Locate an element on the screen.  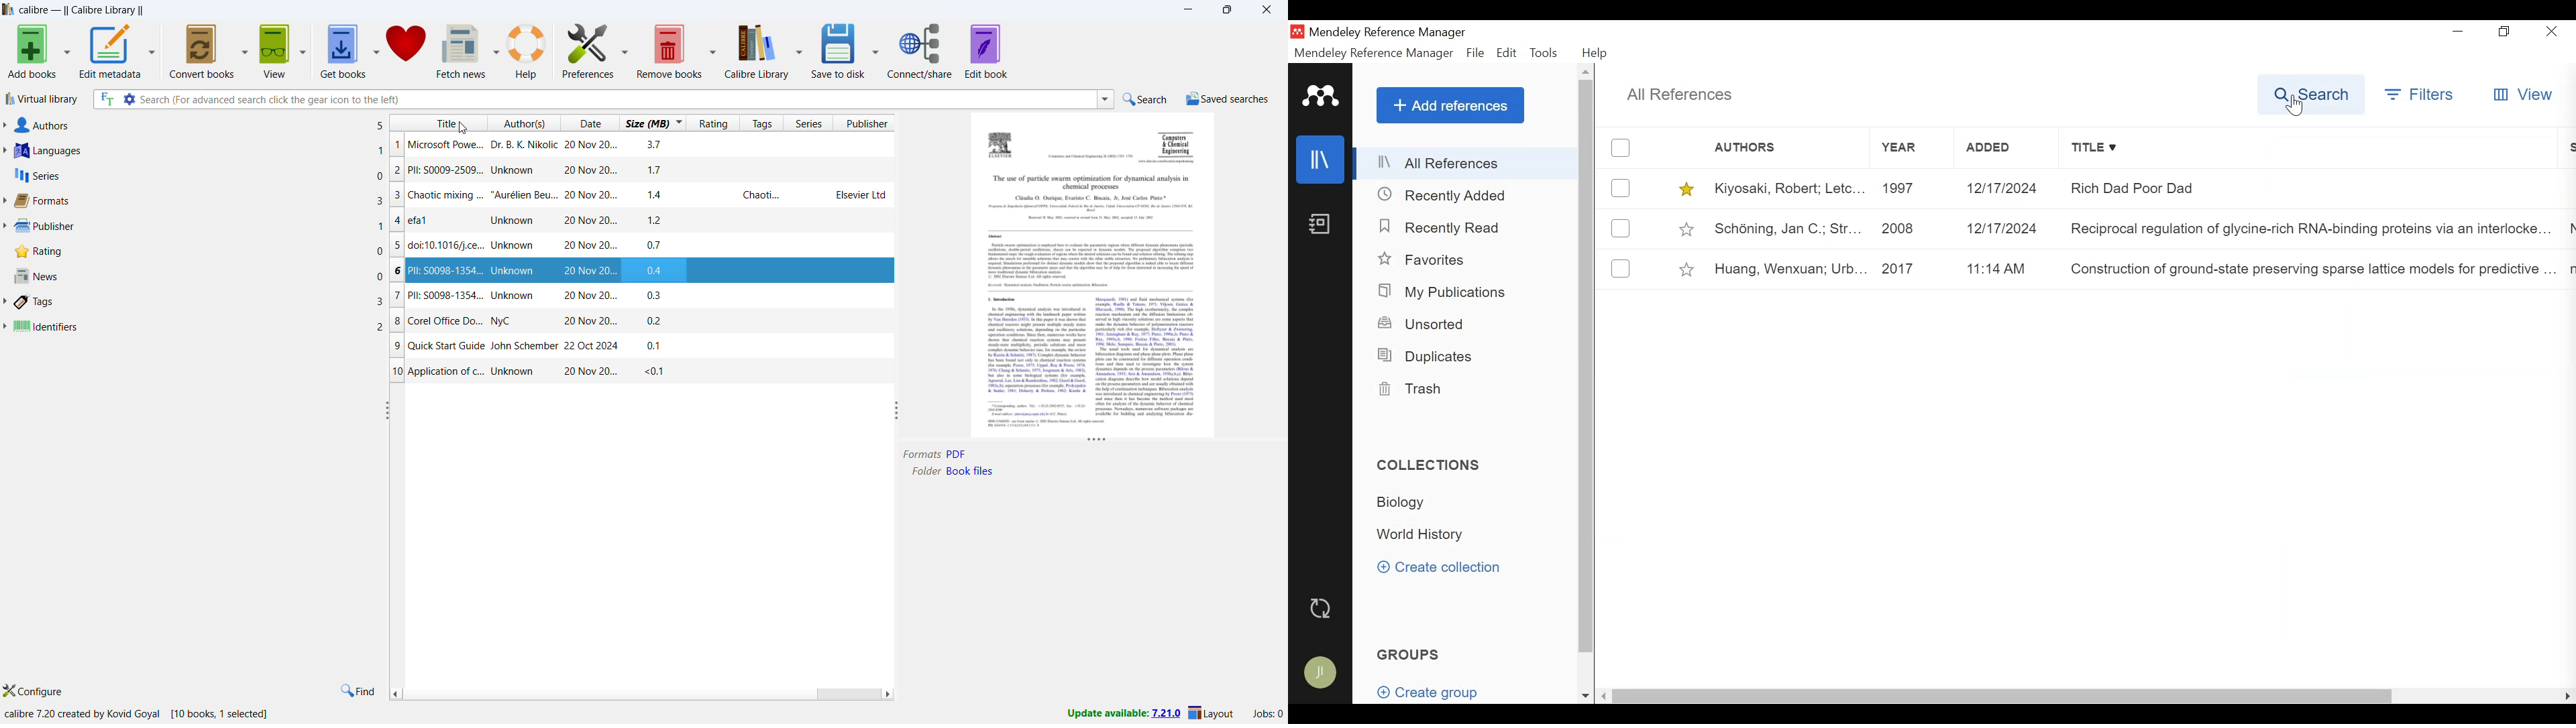
11:14 AM is located at coordinates (2006, 269).